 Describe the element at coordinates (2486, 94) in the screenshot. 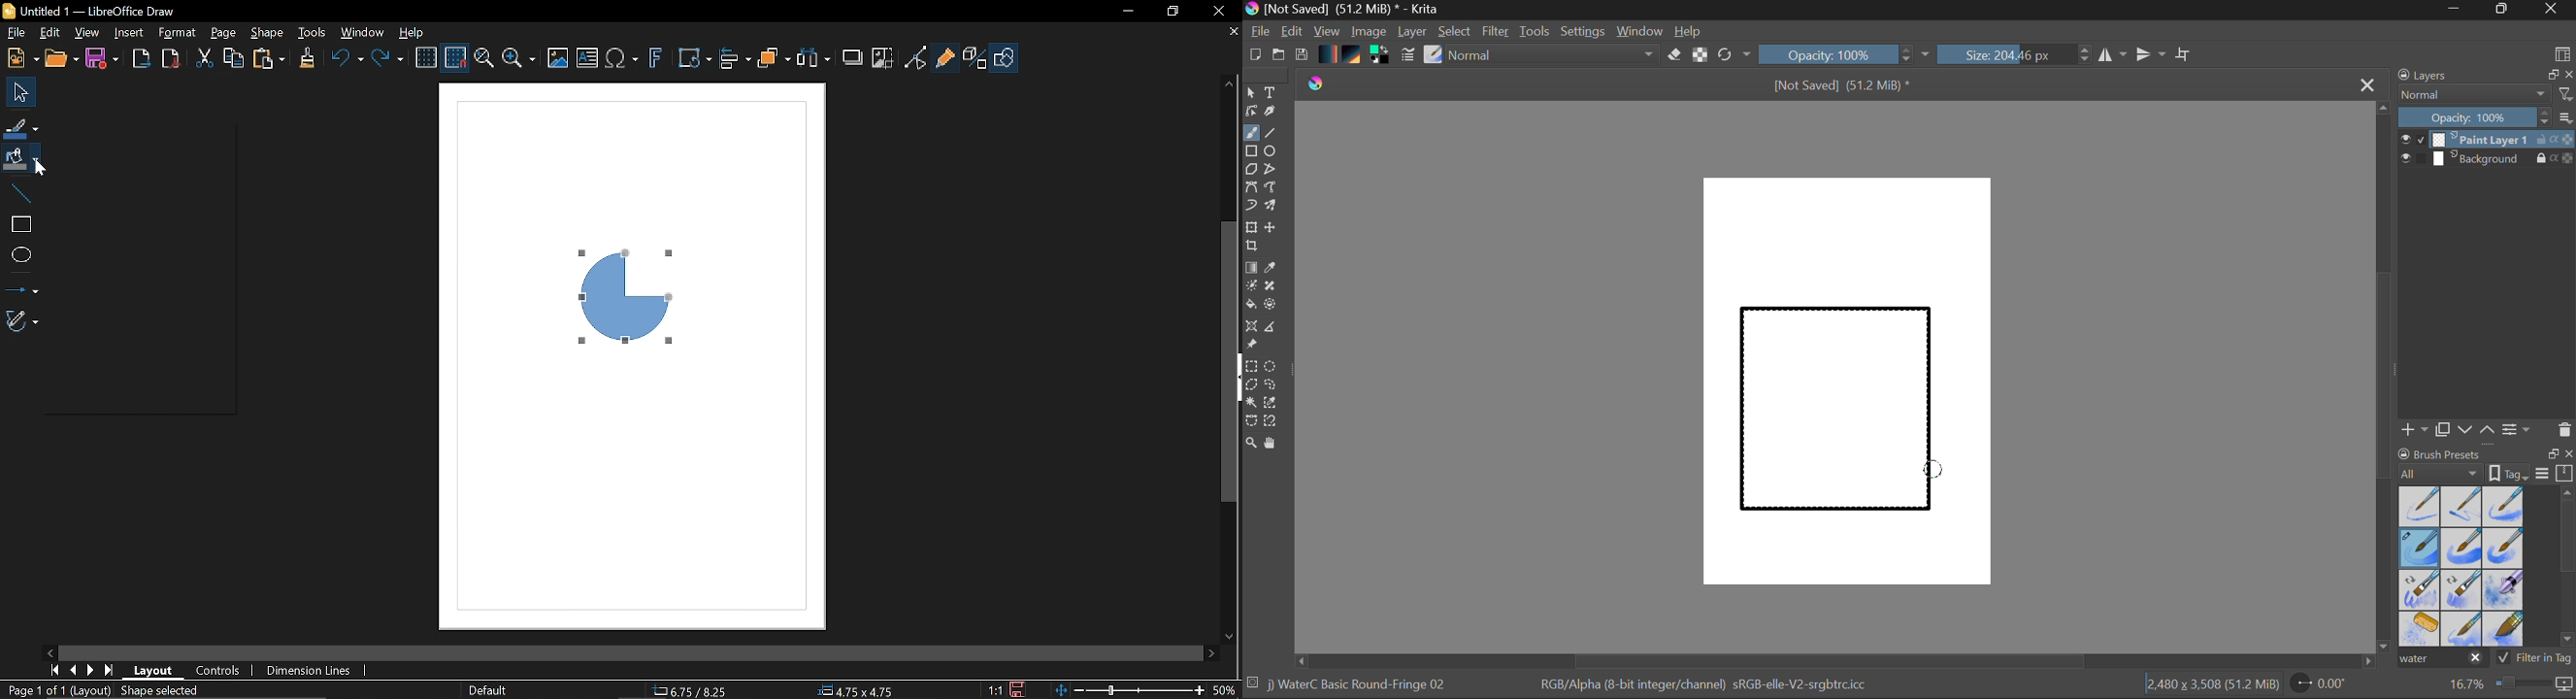

I see `Blending Mode` at that location.